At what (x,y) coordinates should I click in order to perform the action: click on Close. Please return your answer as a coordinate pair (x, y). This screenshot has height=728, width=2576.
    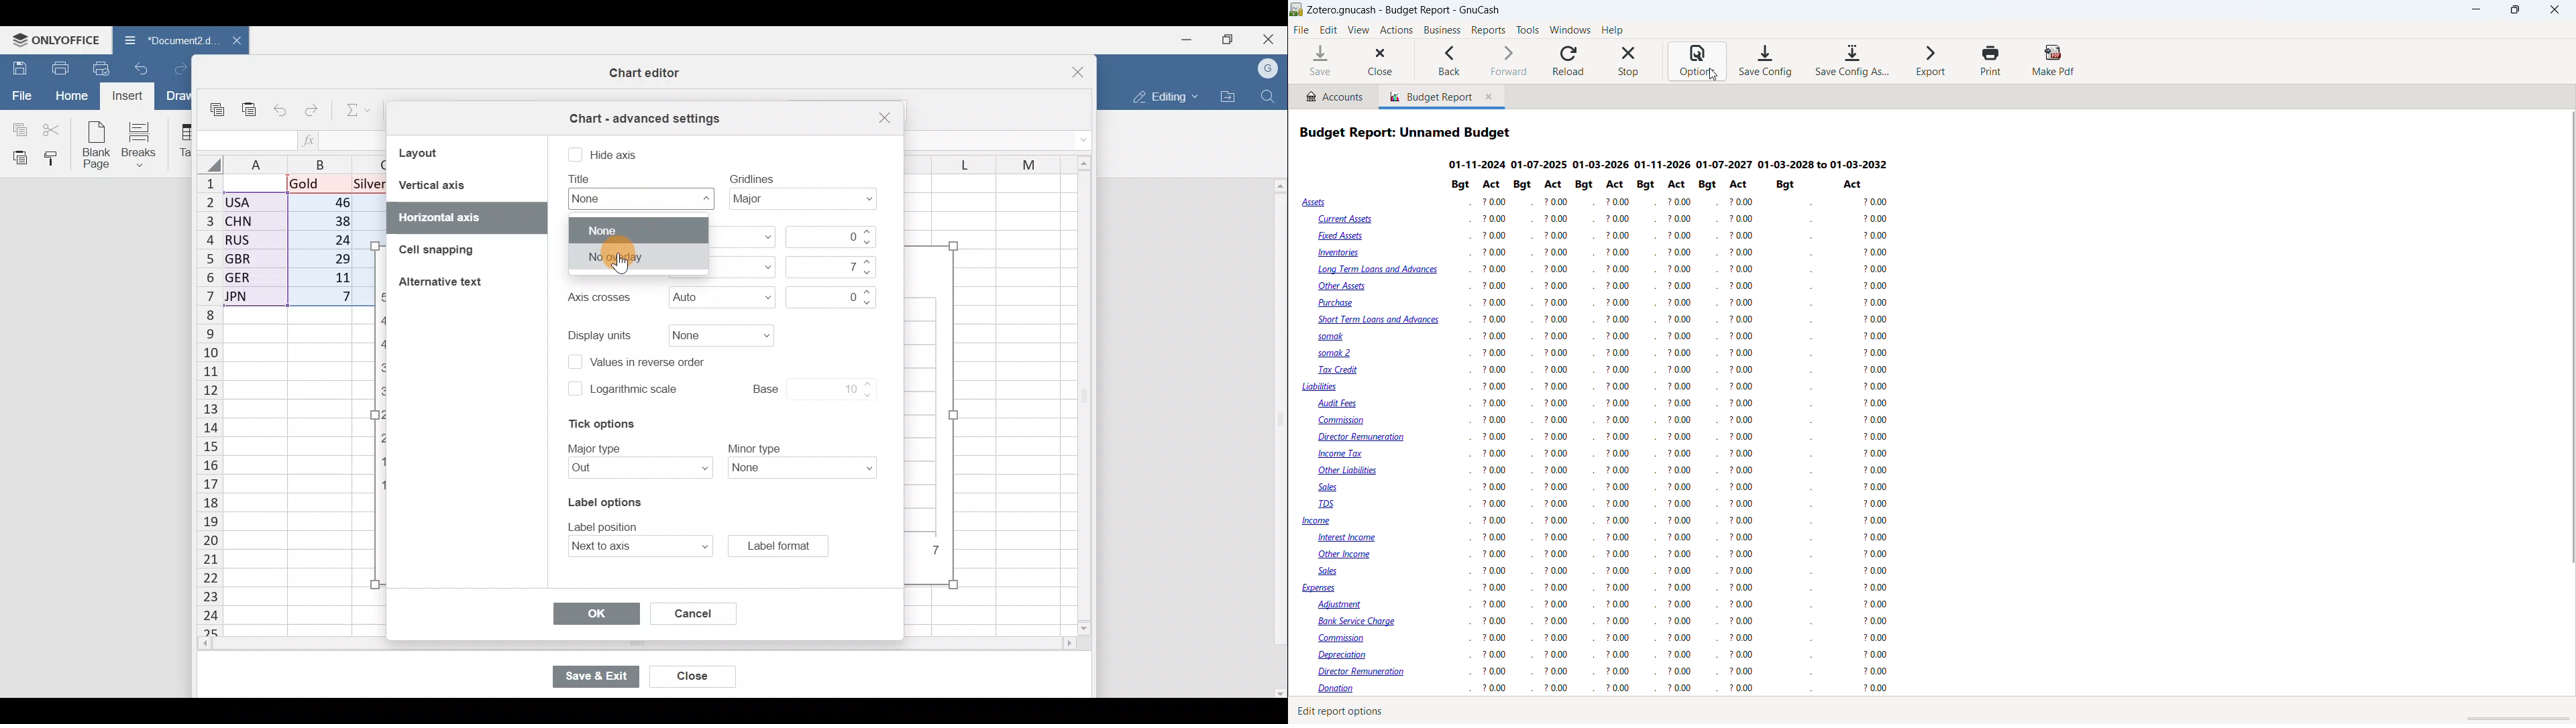
    Looking at the image, I should click on (684, 673).